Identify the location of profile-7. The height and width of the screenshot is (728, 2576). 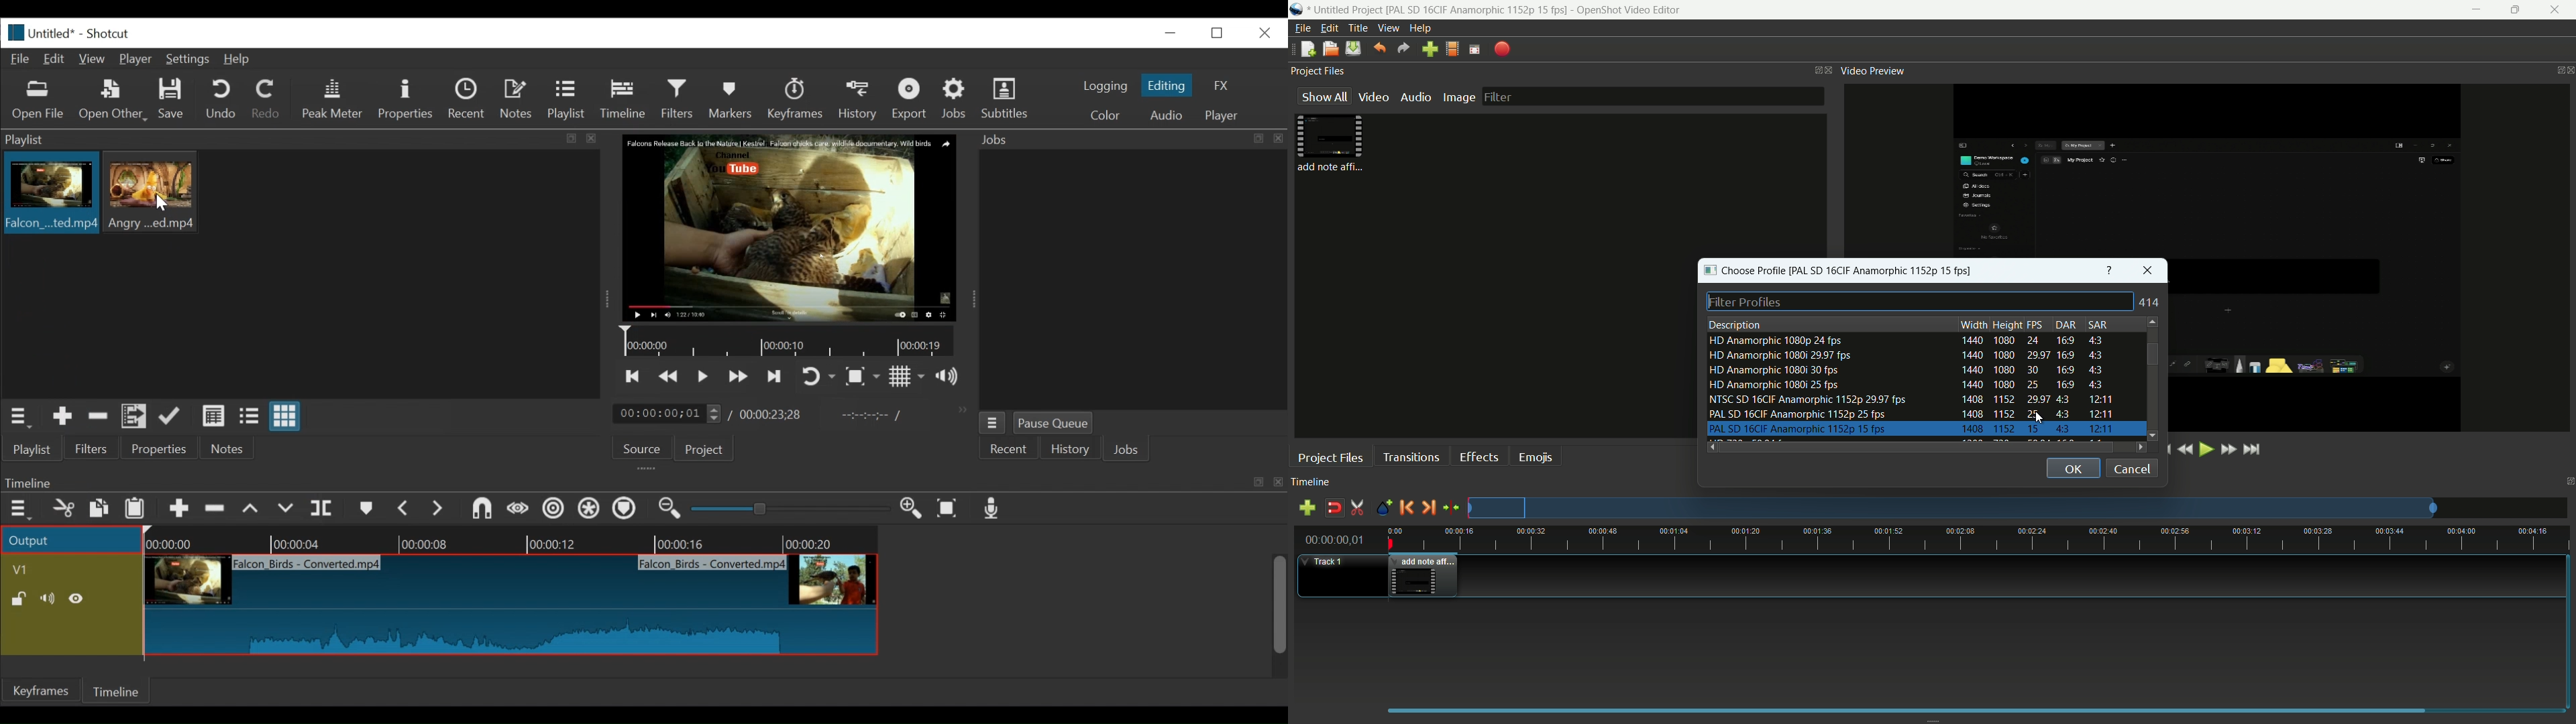
(1911, 430).